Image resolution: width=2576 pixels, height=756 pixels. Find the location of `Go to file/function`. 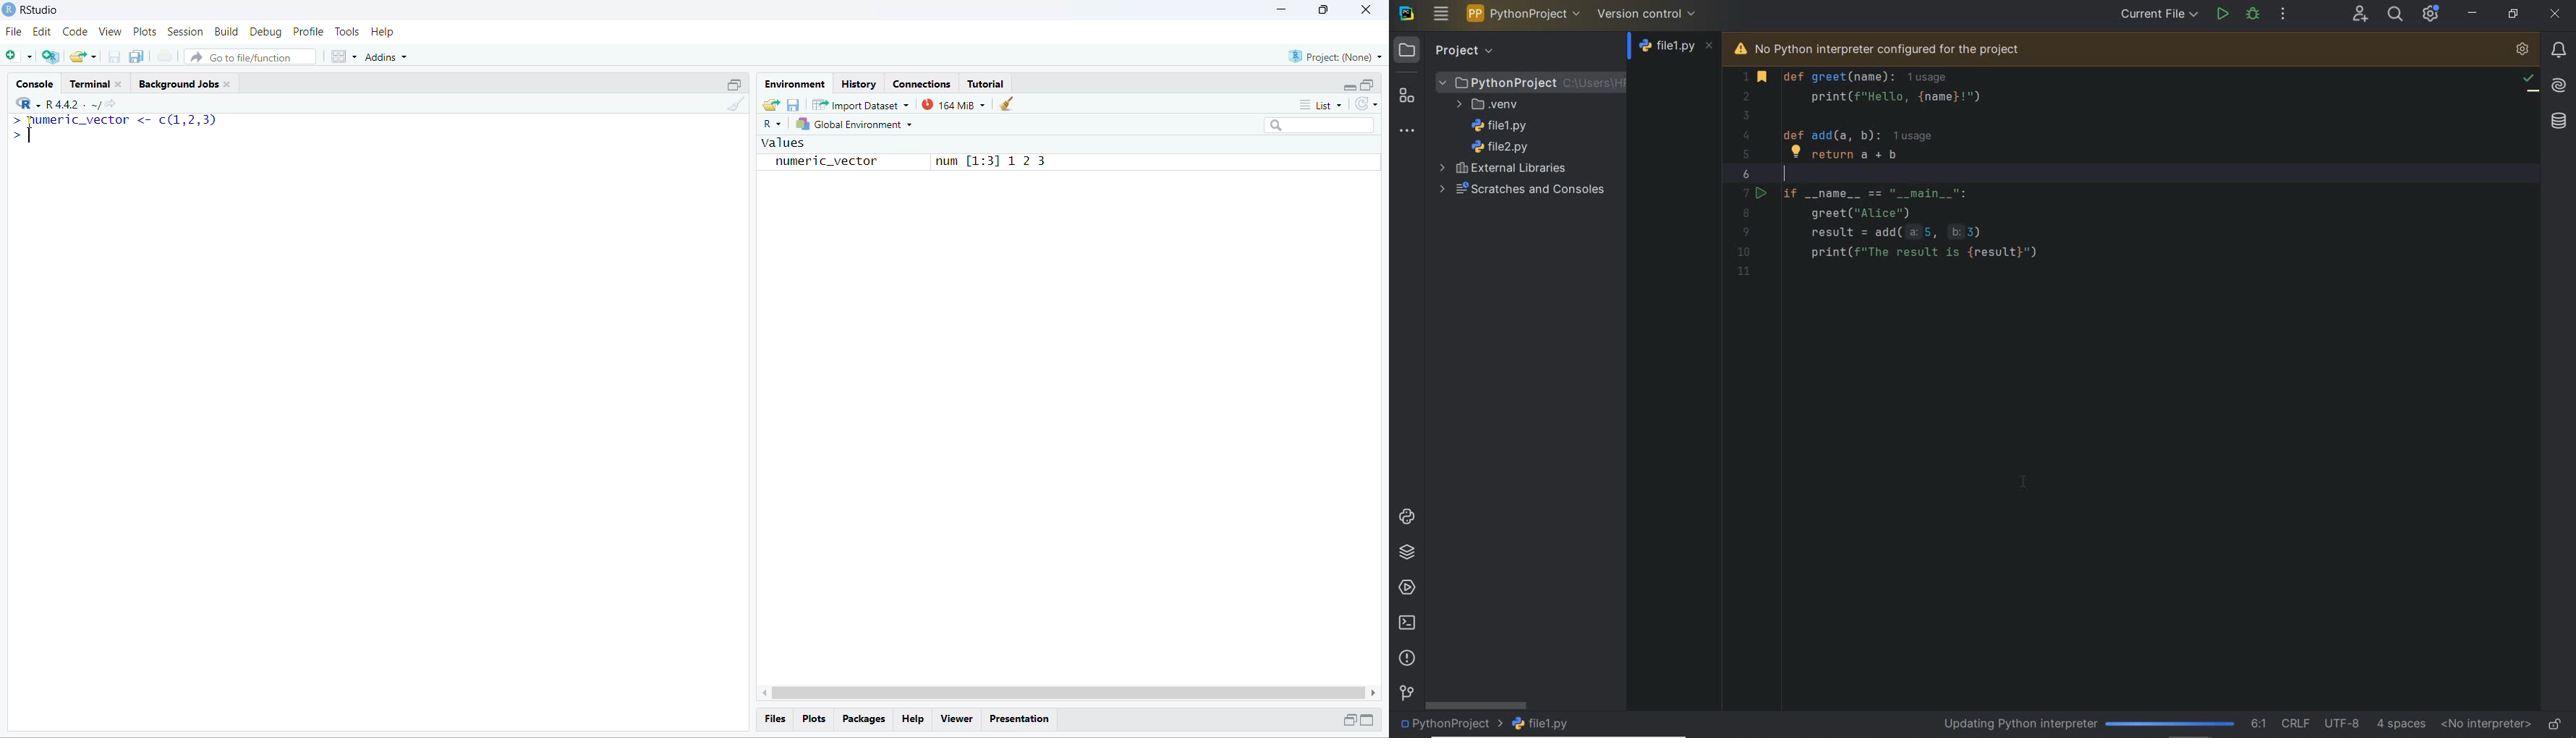

Go to file/function is located at coordinates (249, 57).